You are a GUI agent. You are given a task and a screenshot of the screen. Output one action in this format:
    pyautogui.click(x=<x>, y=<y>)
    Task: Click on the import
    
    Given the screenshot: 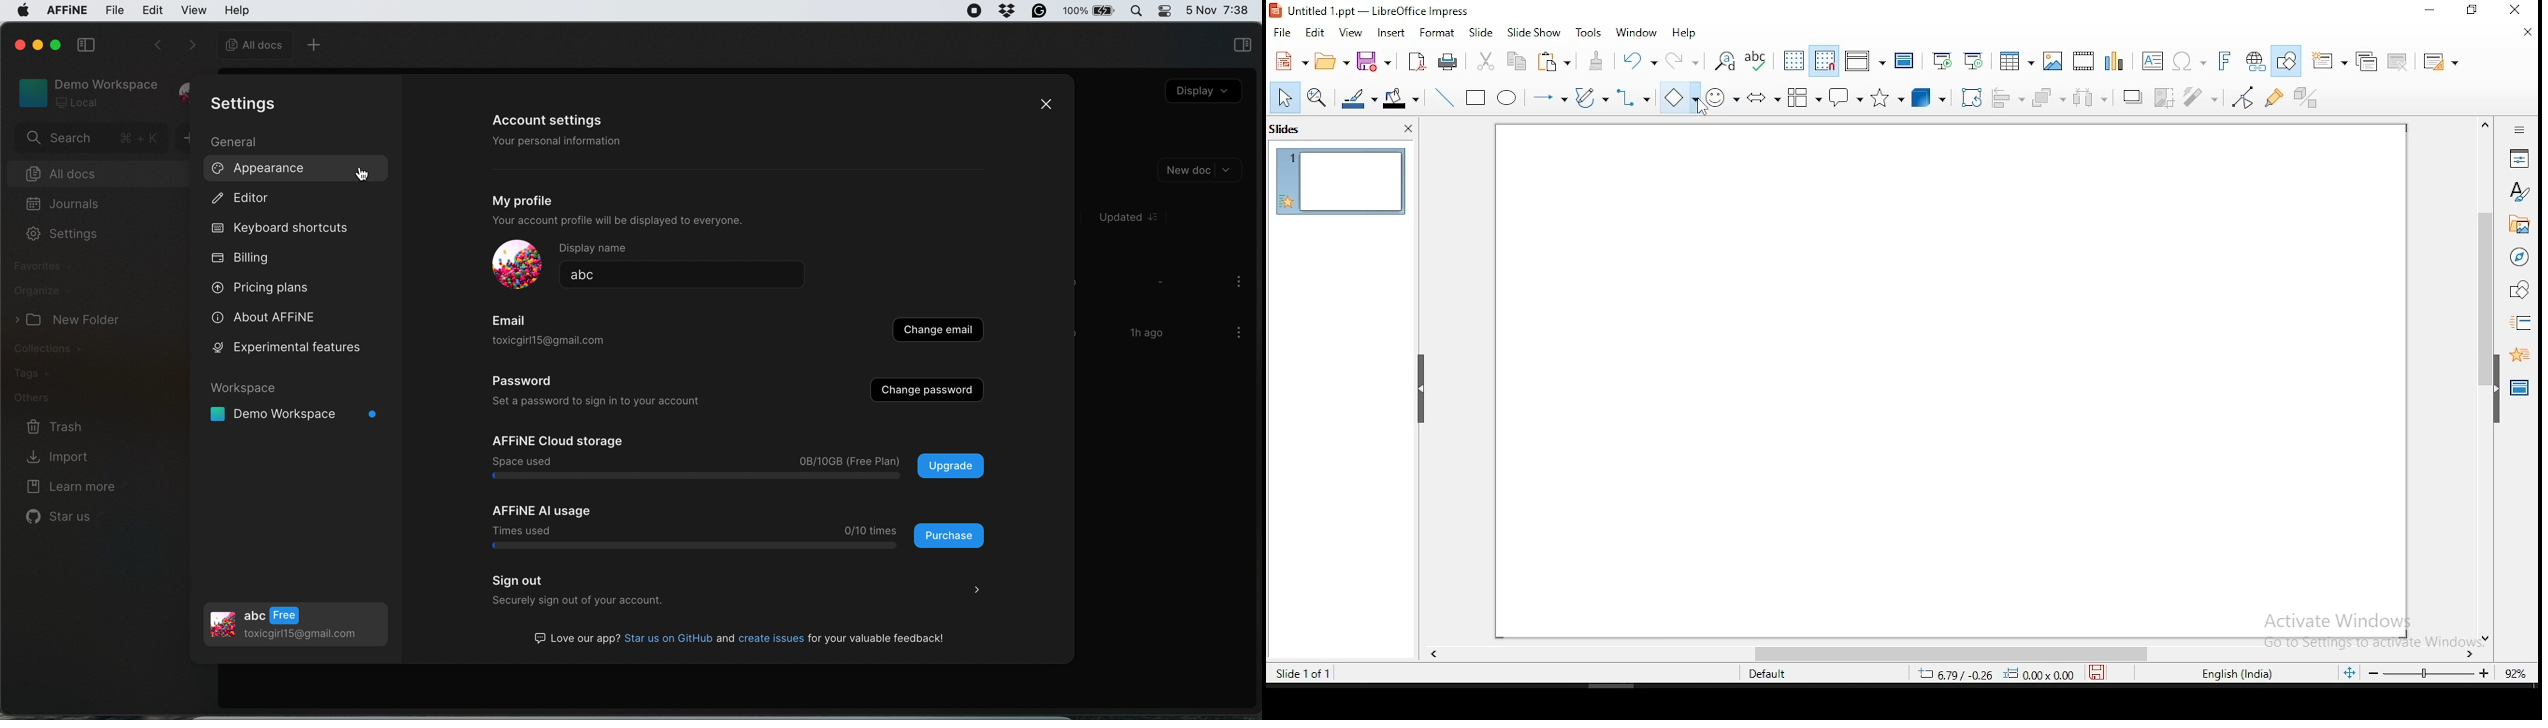 What is the action you would take?
    pyautogui.click(x=71, y=456)
    